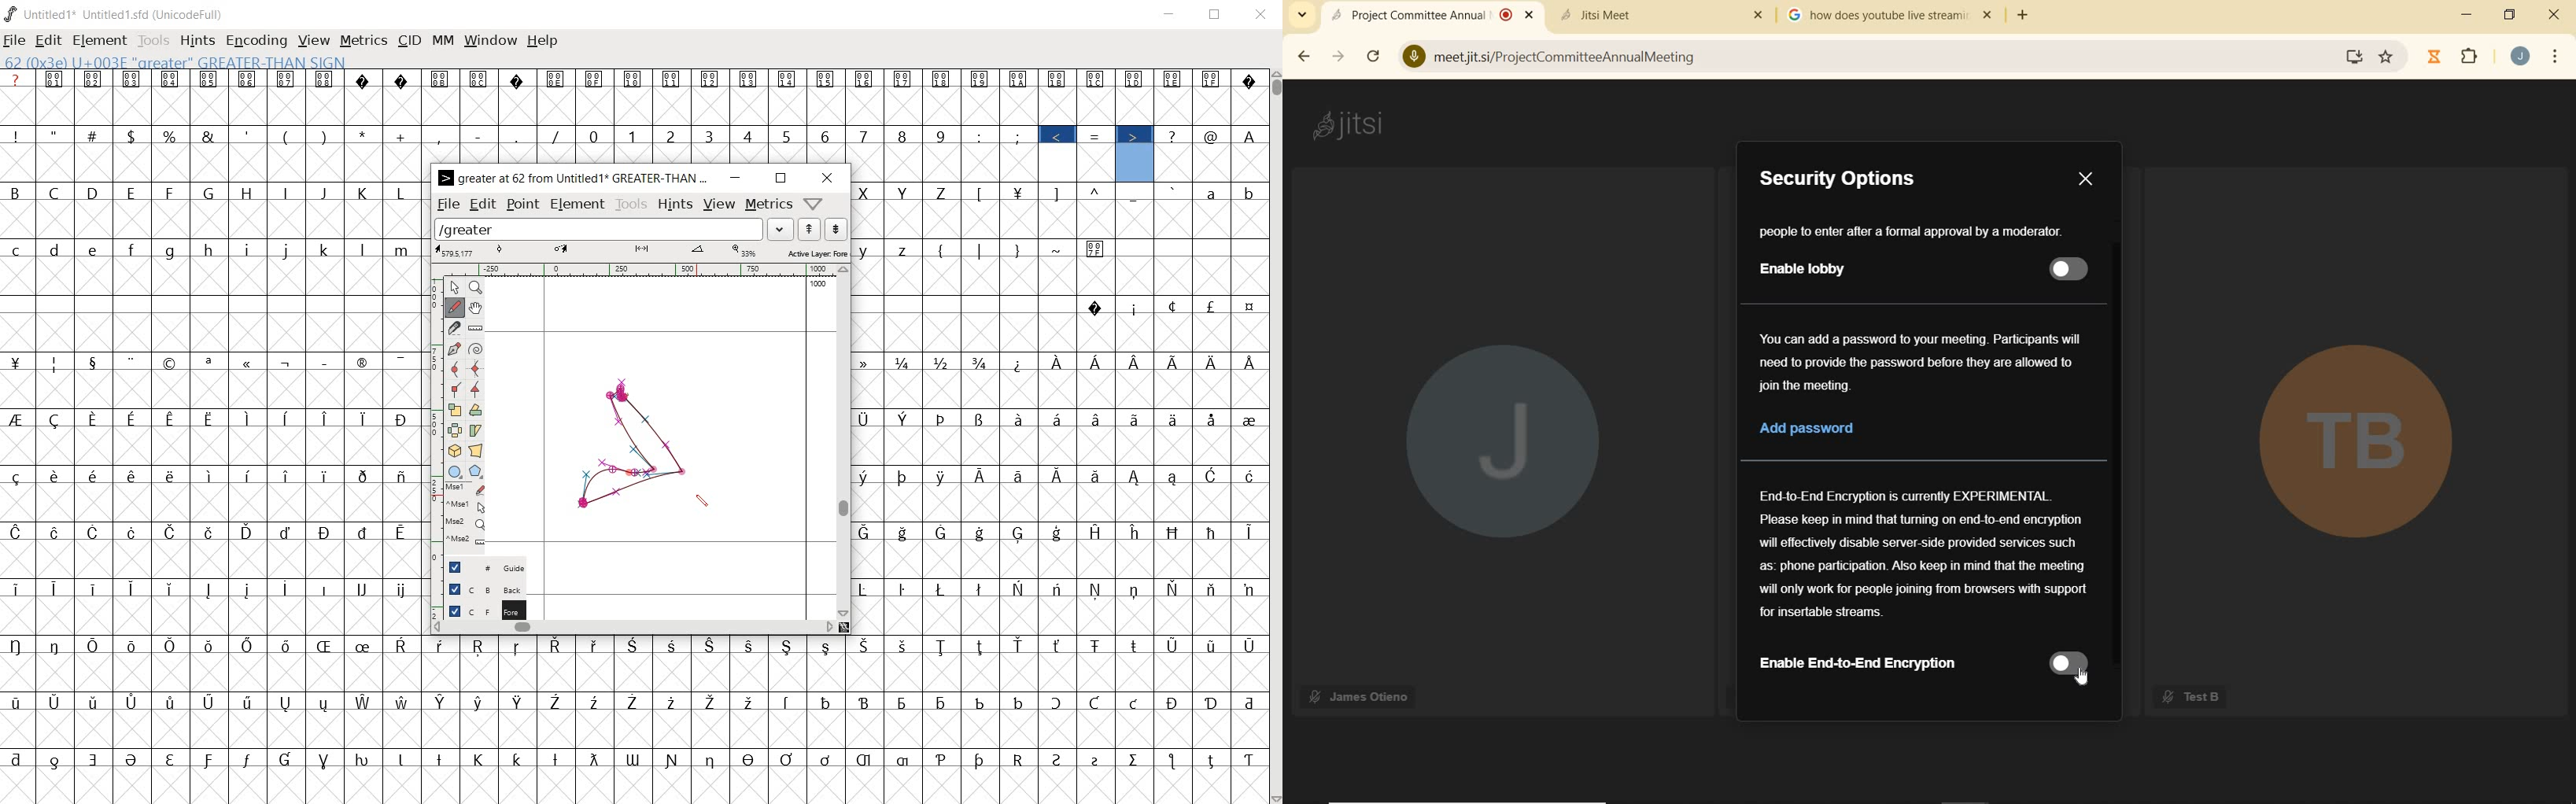 This screenshot has width=2576, height=812. I want to click on skew the selection, so click(475, 431).